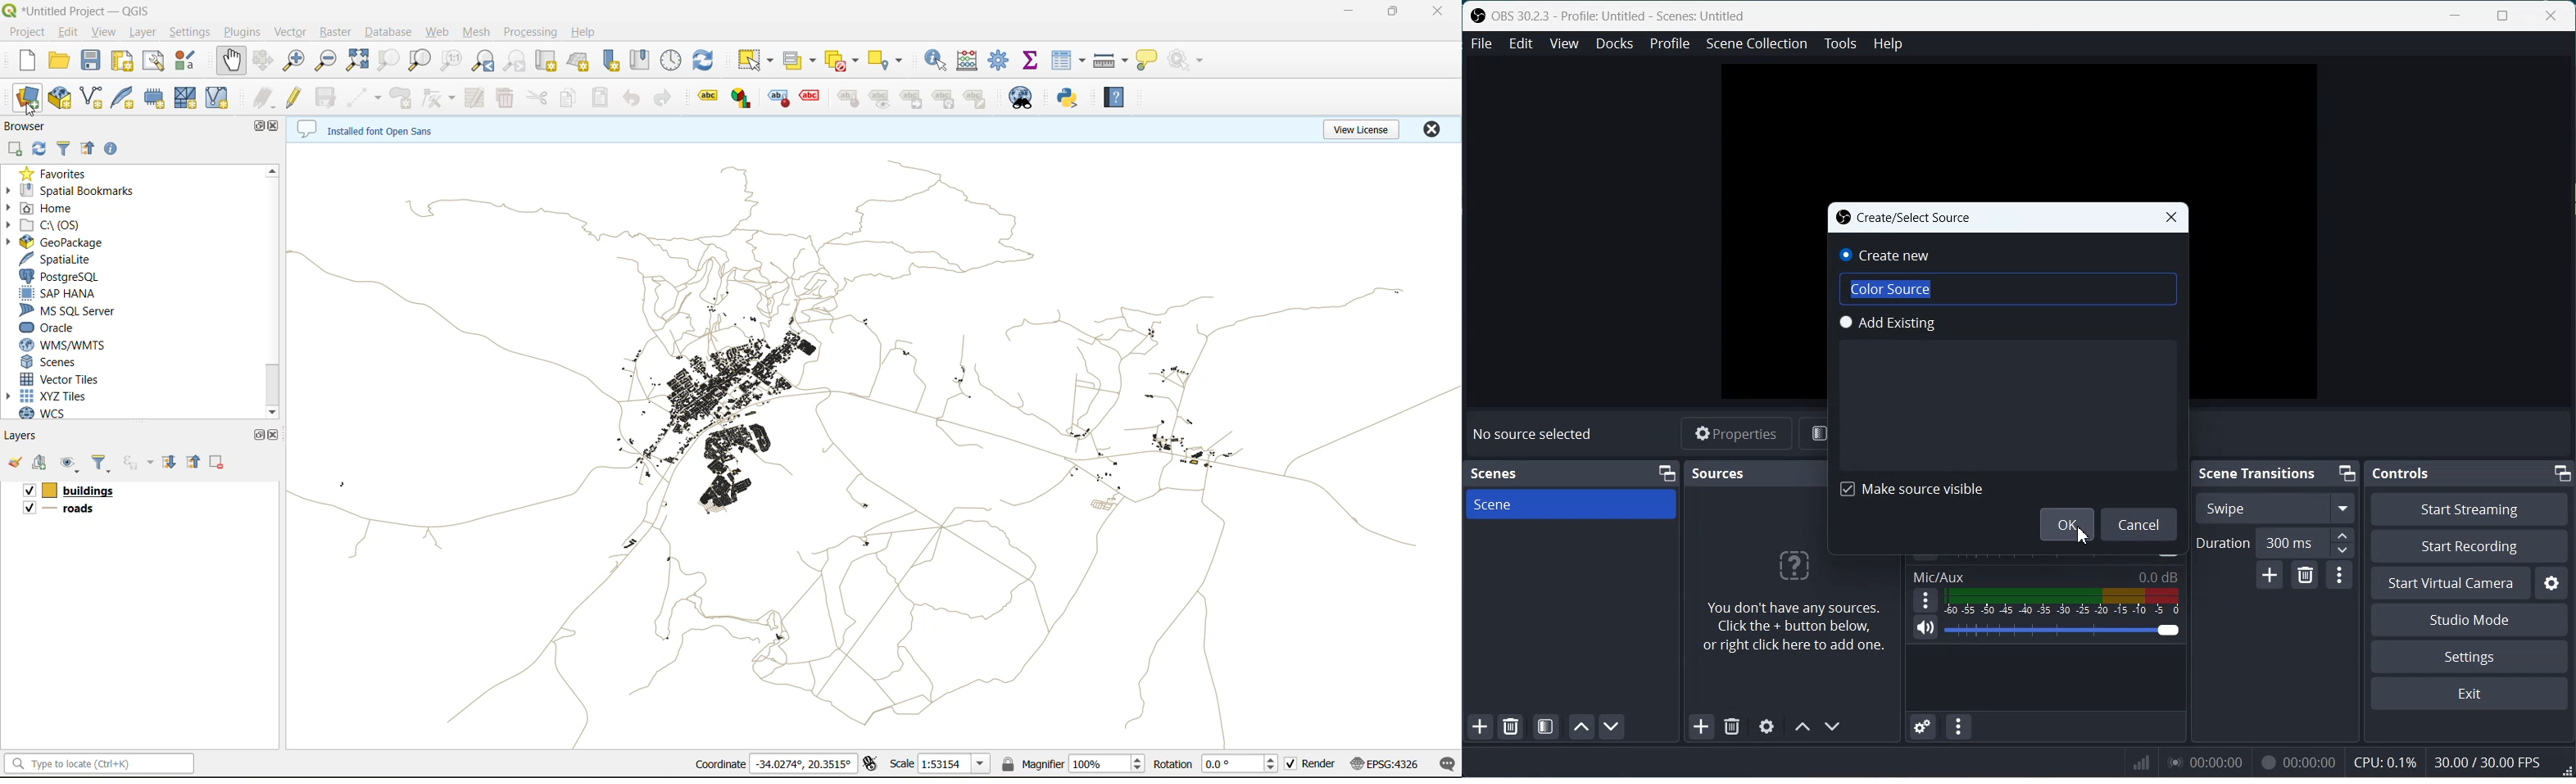 The image size is (2576, 784). What do you see at coordinates (1615, 43) in the screenshot?
I see `Docks` at bounding box center [1615, 43].